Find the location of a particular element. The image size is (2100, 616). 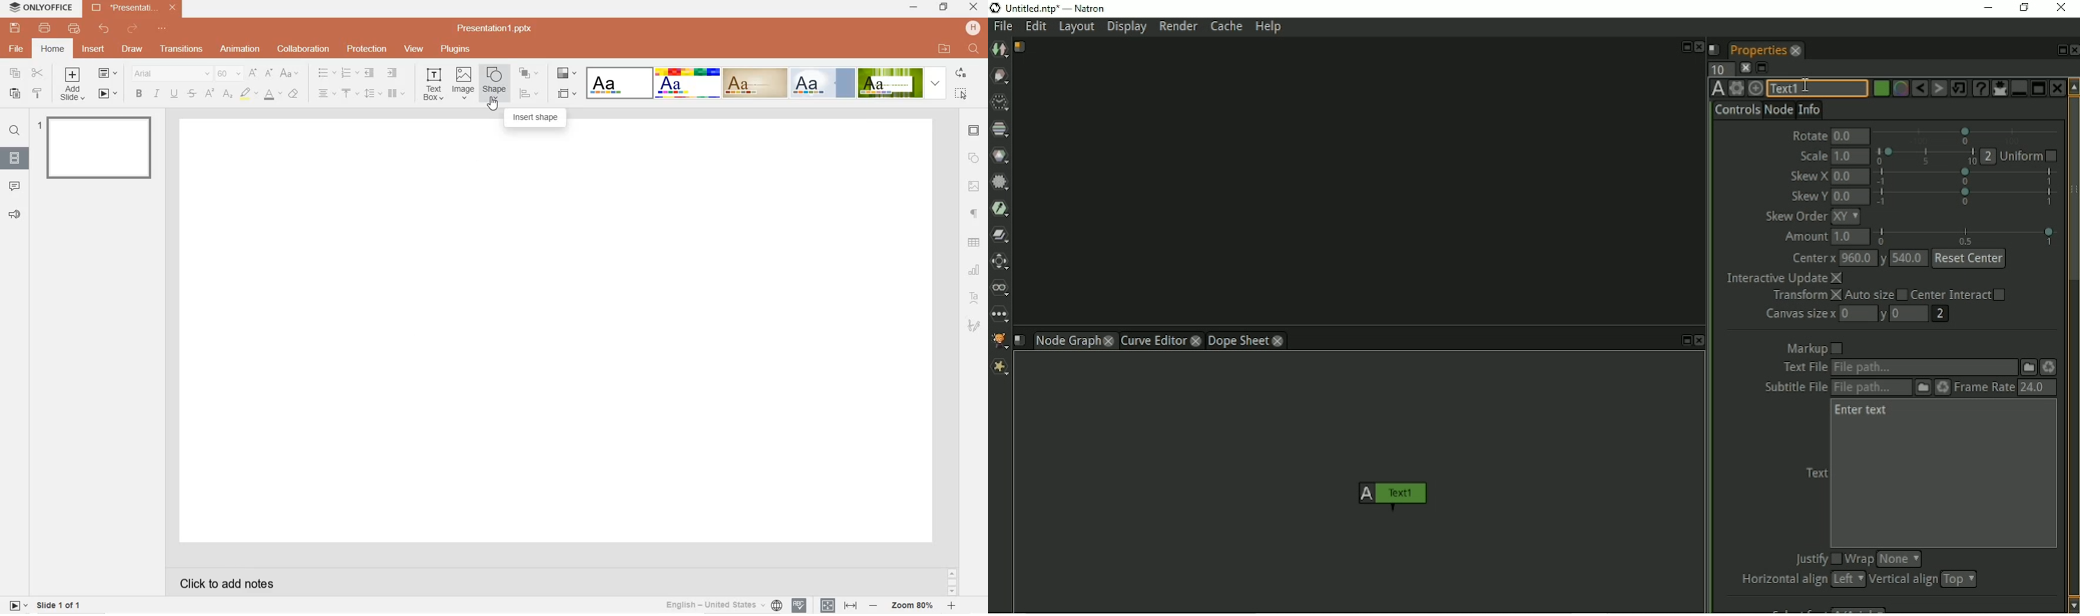

font color is located at coordinates (273, 96).